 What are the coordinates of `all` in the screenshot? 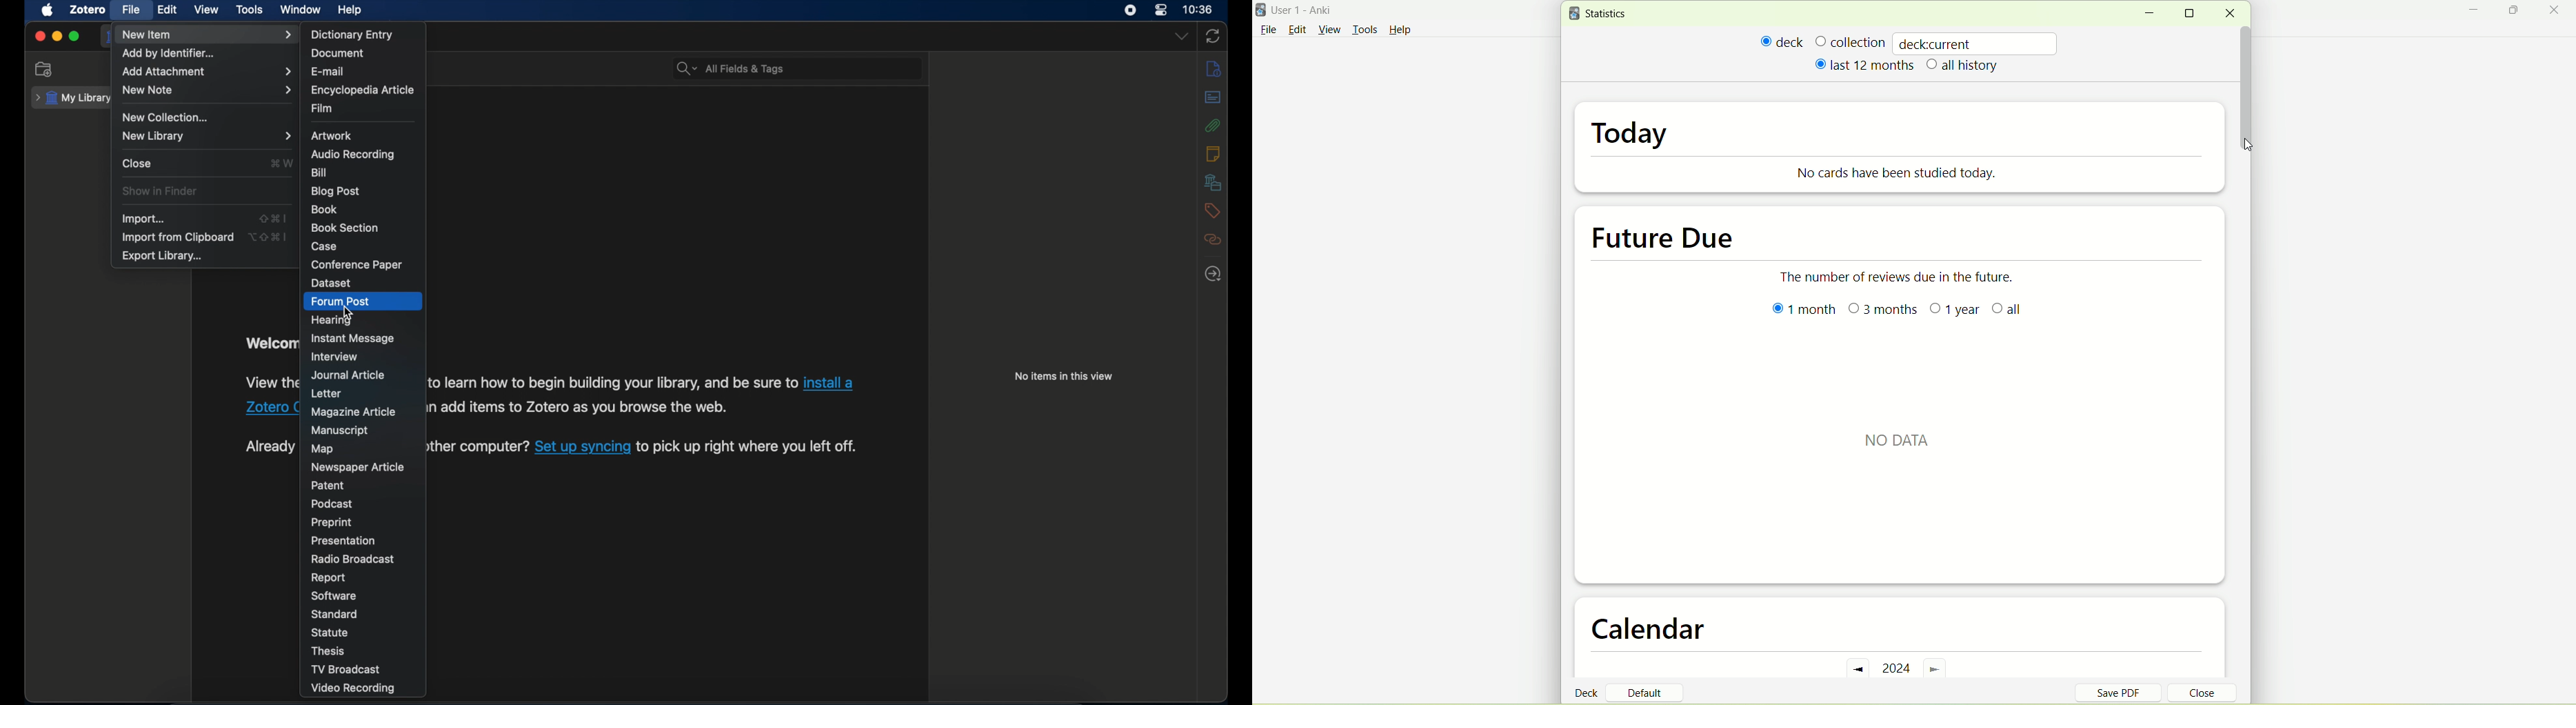 It's located at (2006, 310).